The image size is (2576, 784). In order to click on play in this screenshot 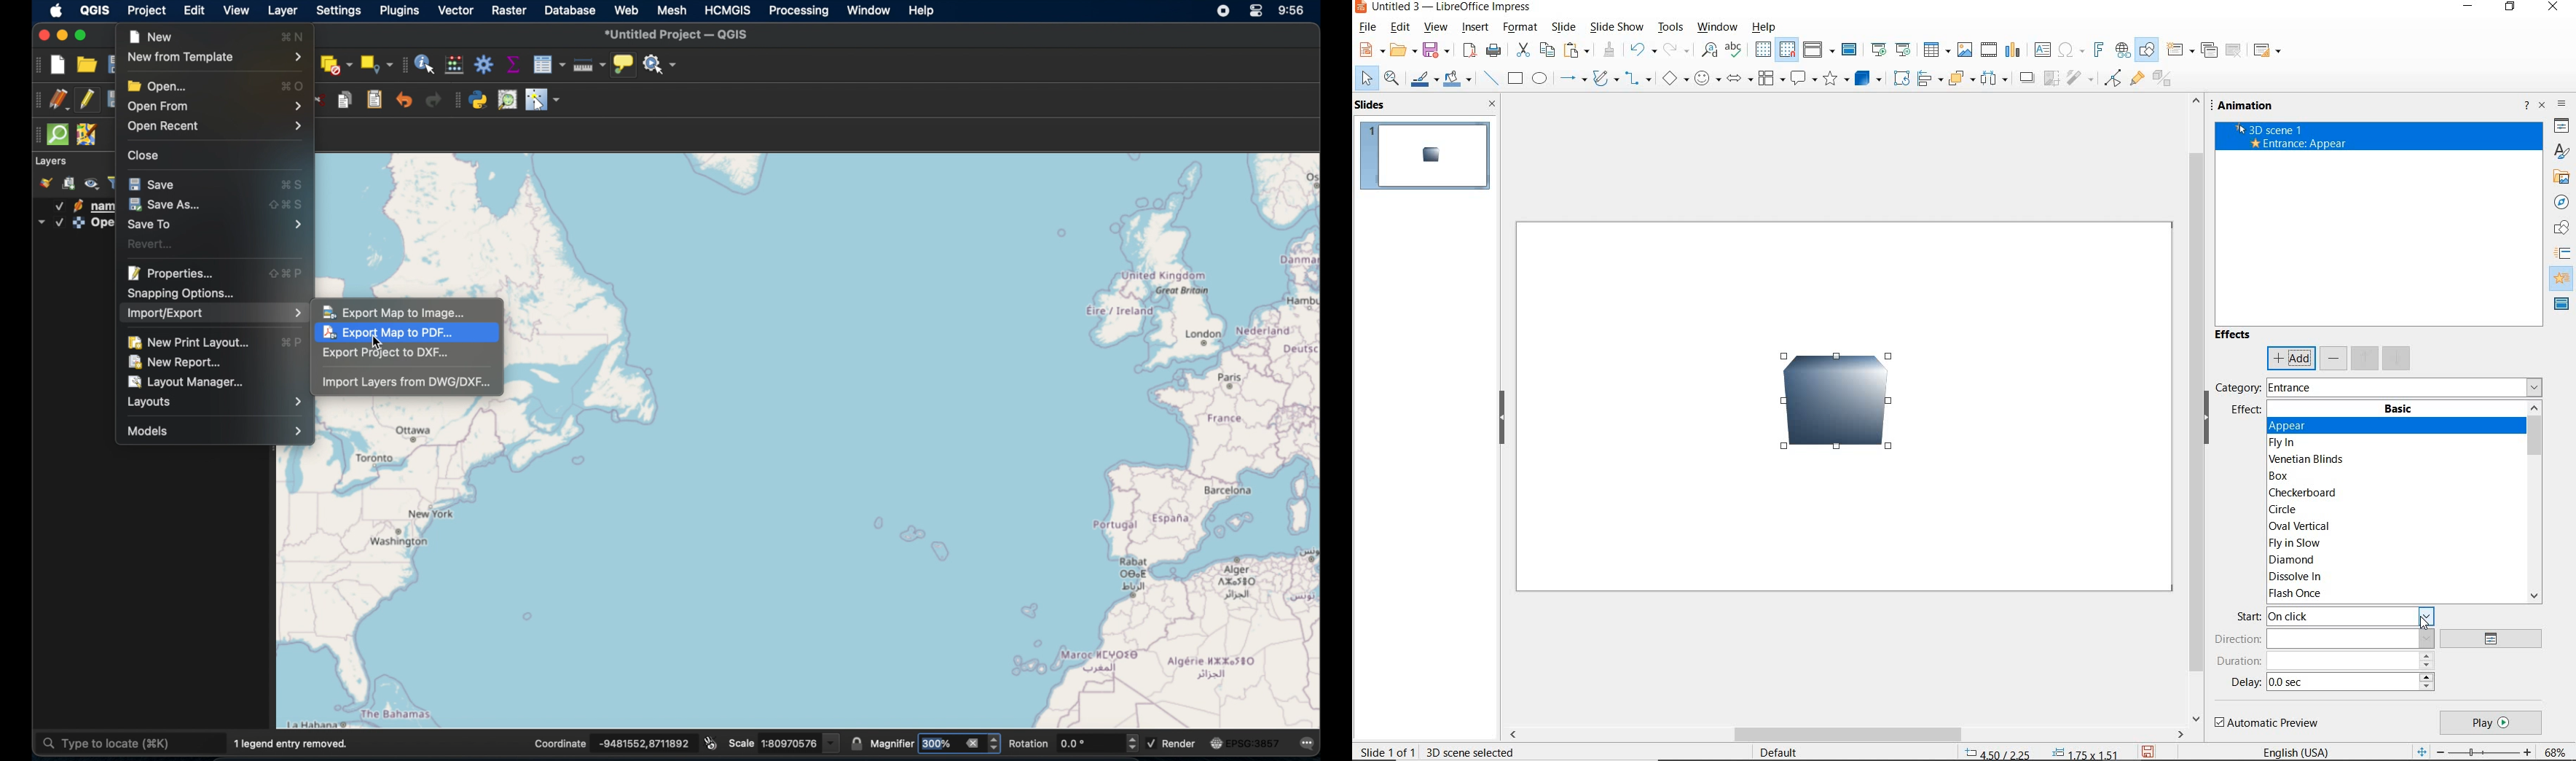, I will do `click(2490, 723)`.